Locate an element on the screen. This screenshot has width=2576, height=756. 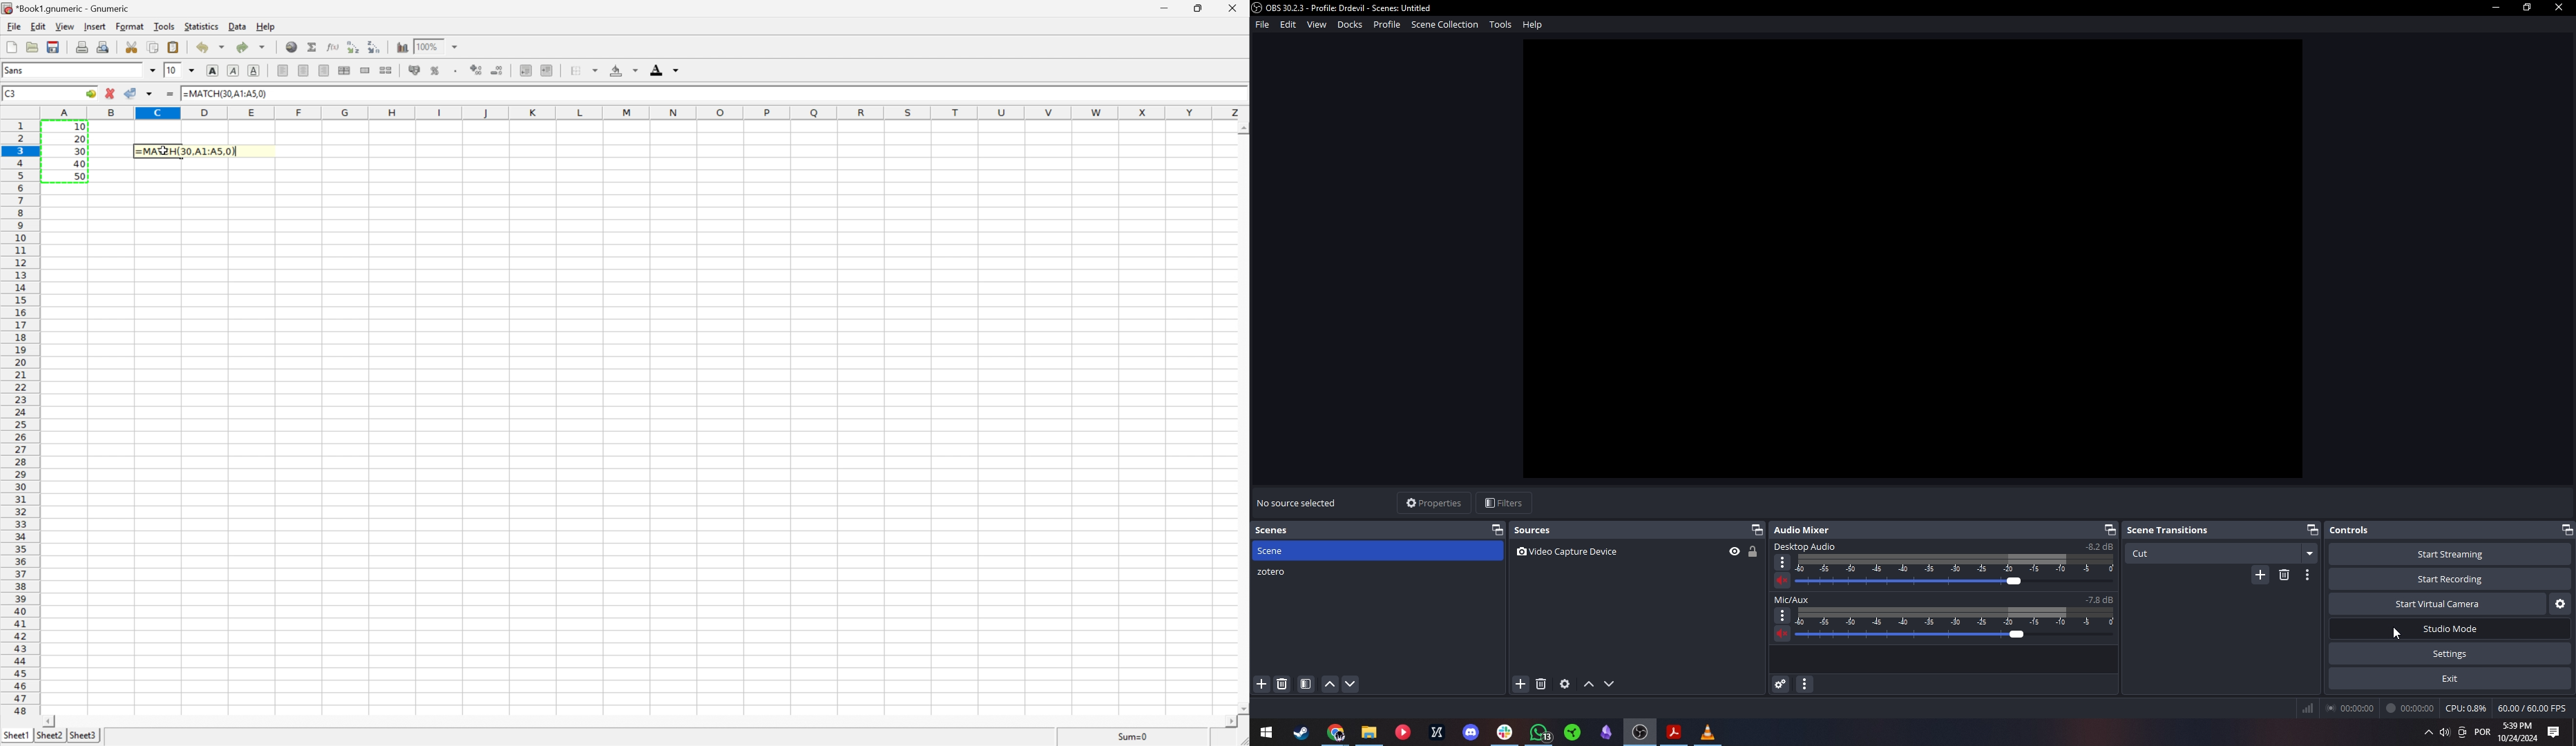
Disconnect scenes window is located at coordinates (1496, 530).